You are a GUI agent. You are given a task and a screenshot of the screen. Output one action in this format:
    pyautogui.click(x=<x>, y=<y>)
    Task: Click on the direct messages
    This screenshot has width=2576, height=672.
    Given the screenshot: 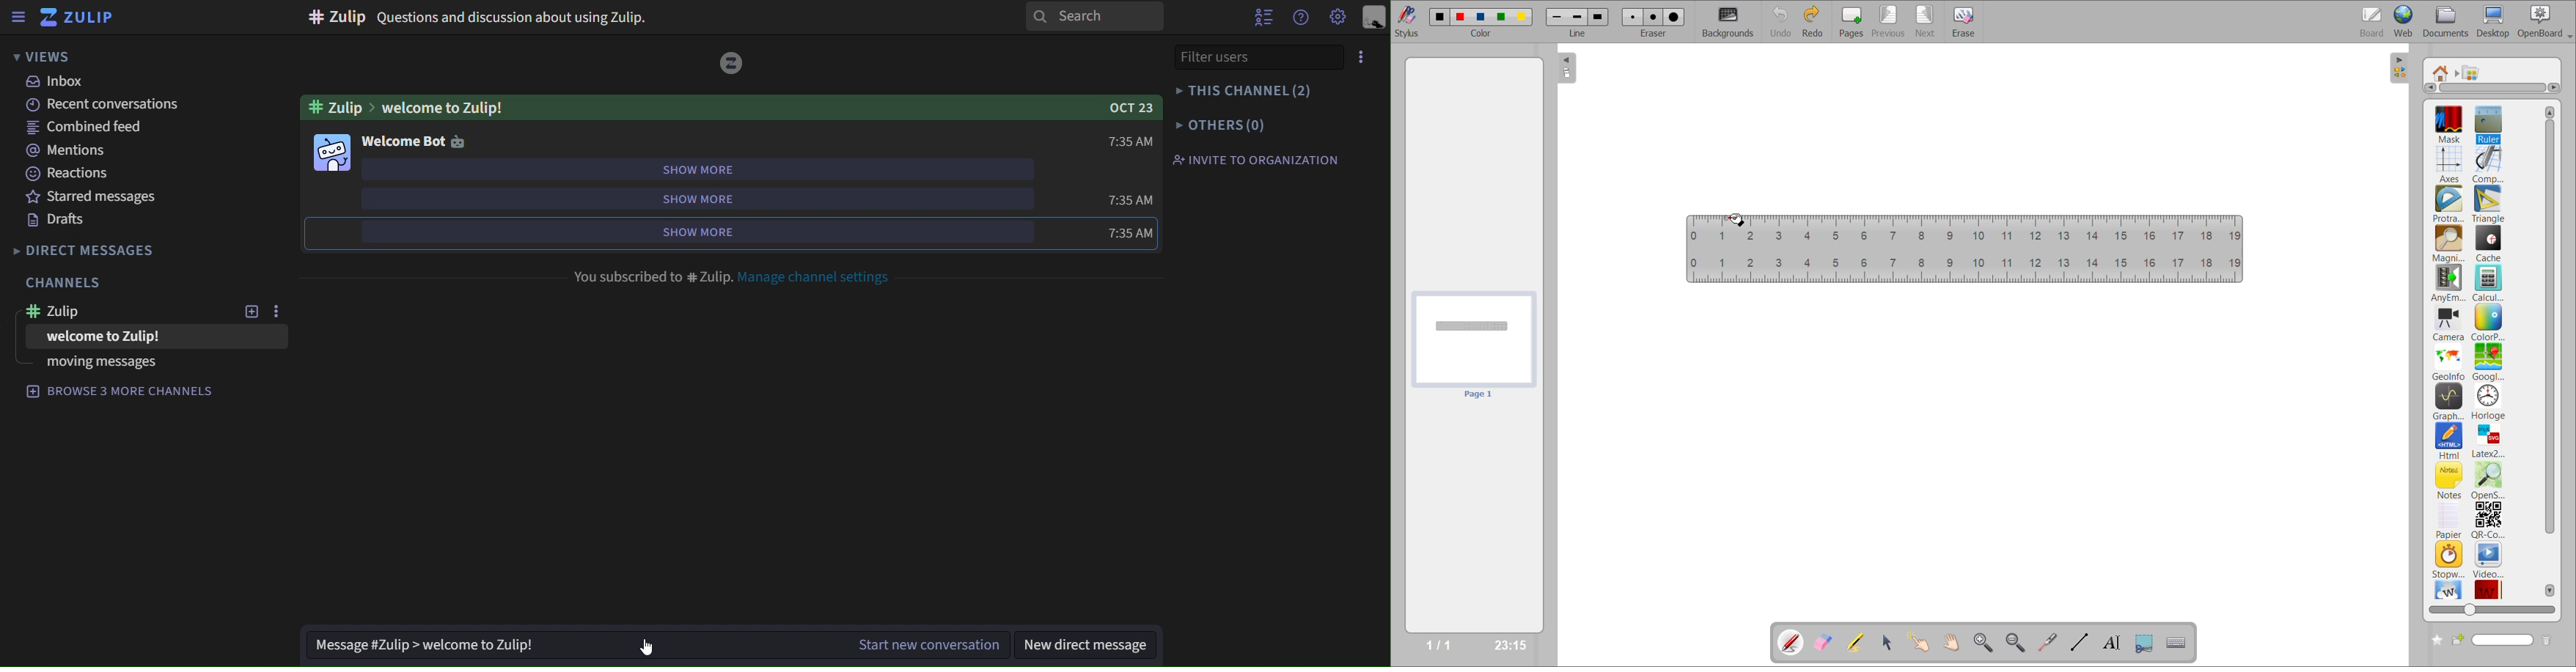 What is the action you would take?
    pyautogui.click(x=86, y=250)
    